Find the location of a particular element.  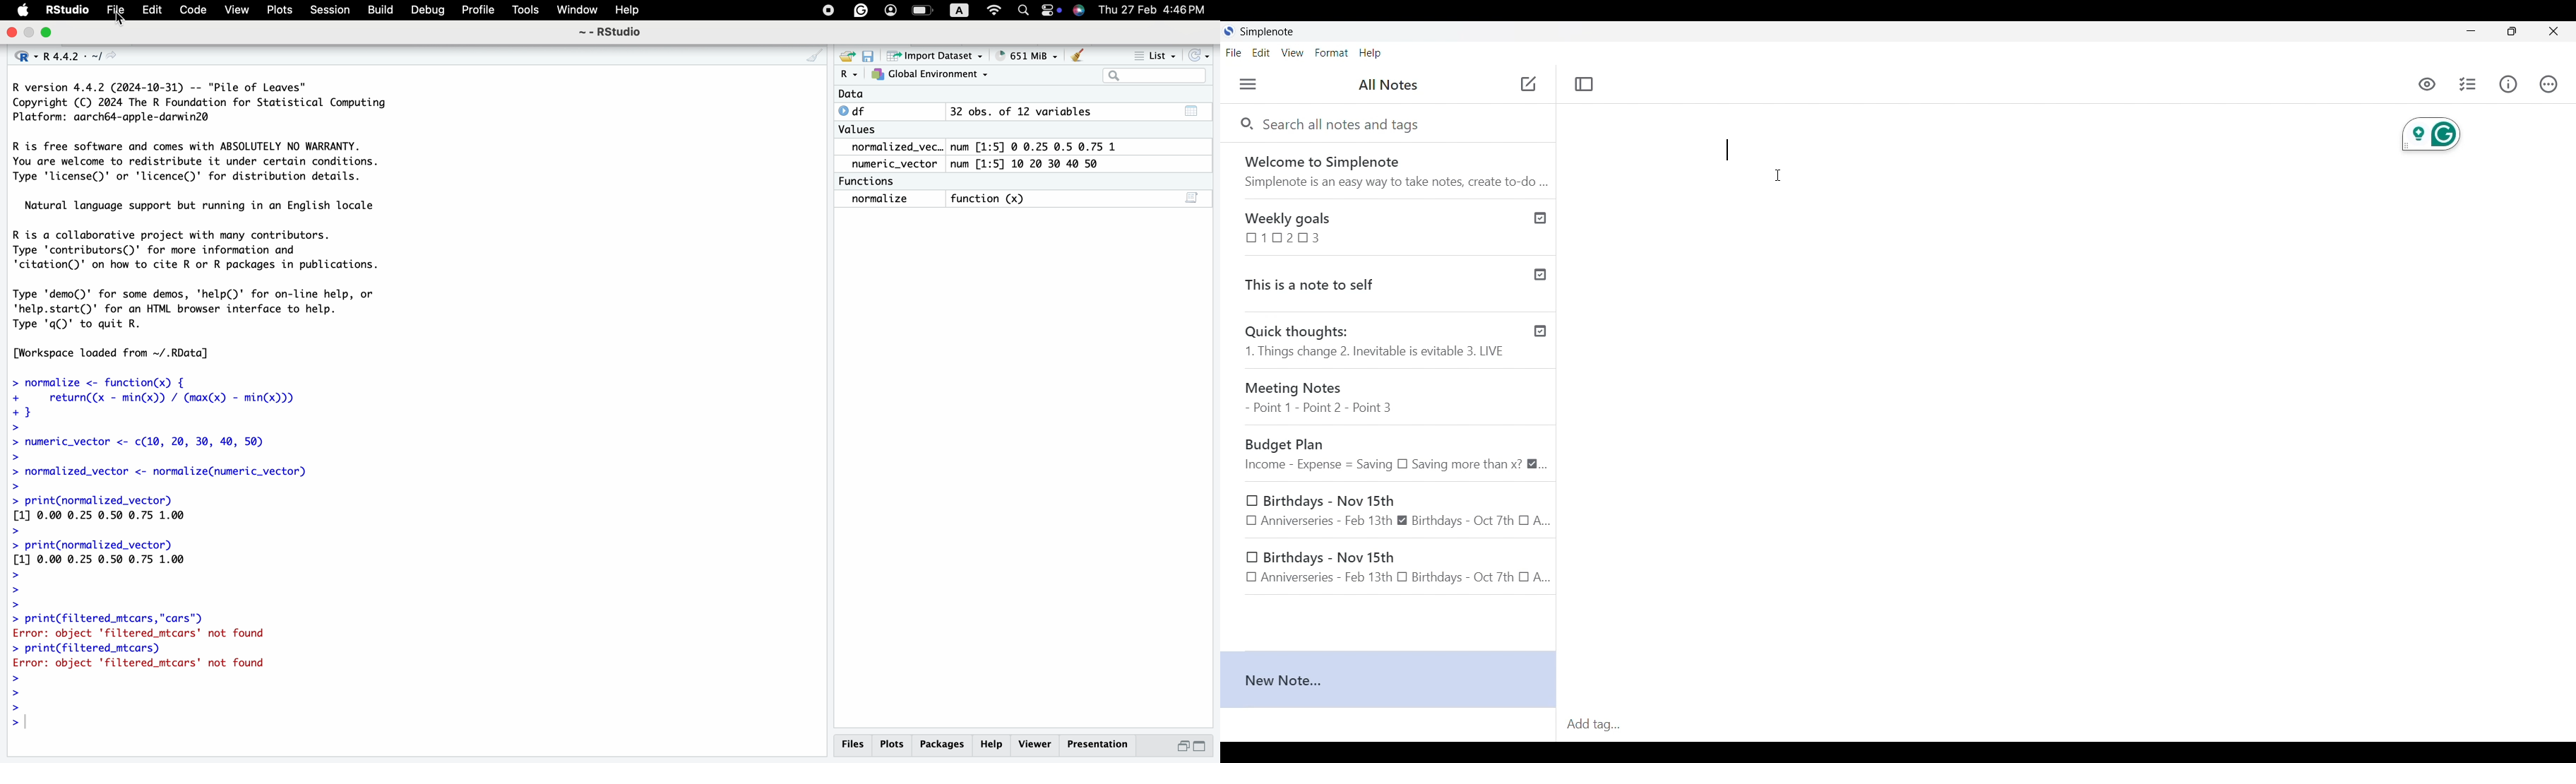

Wifi is located at coordinates (990, 10).